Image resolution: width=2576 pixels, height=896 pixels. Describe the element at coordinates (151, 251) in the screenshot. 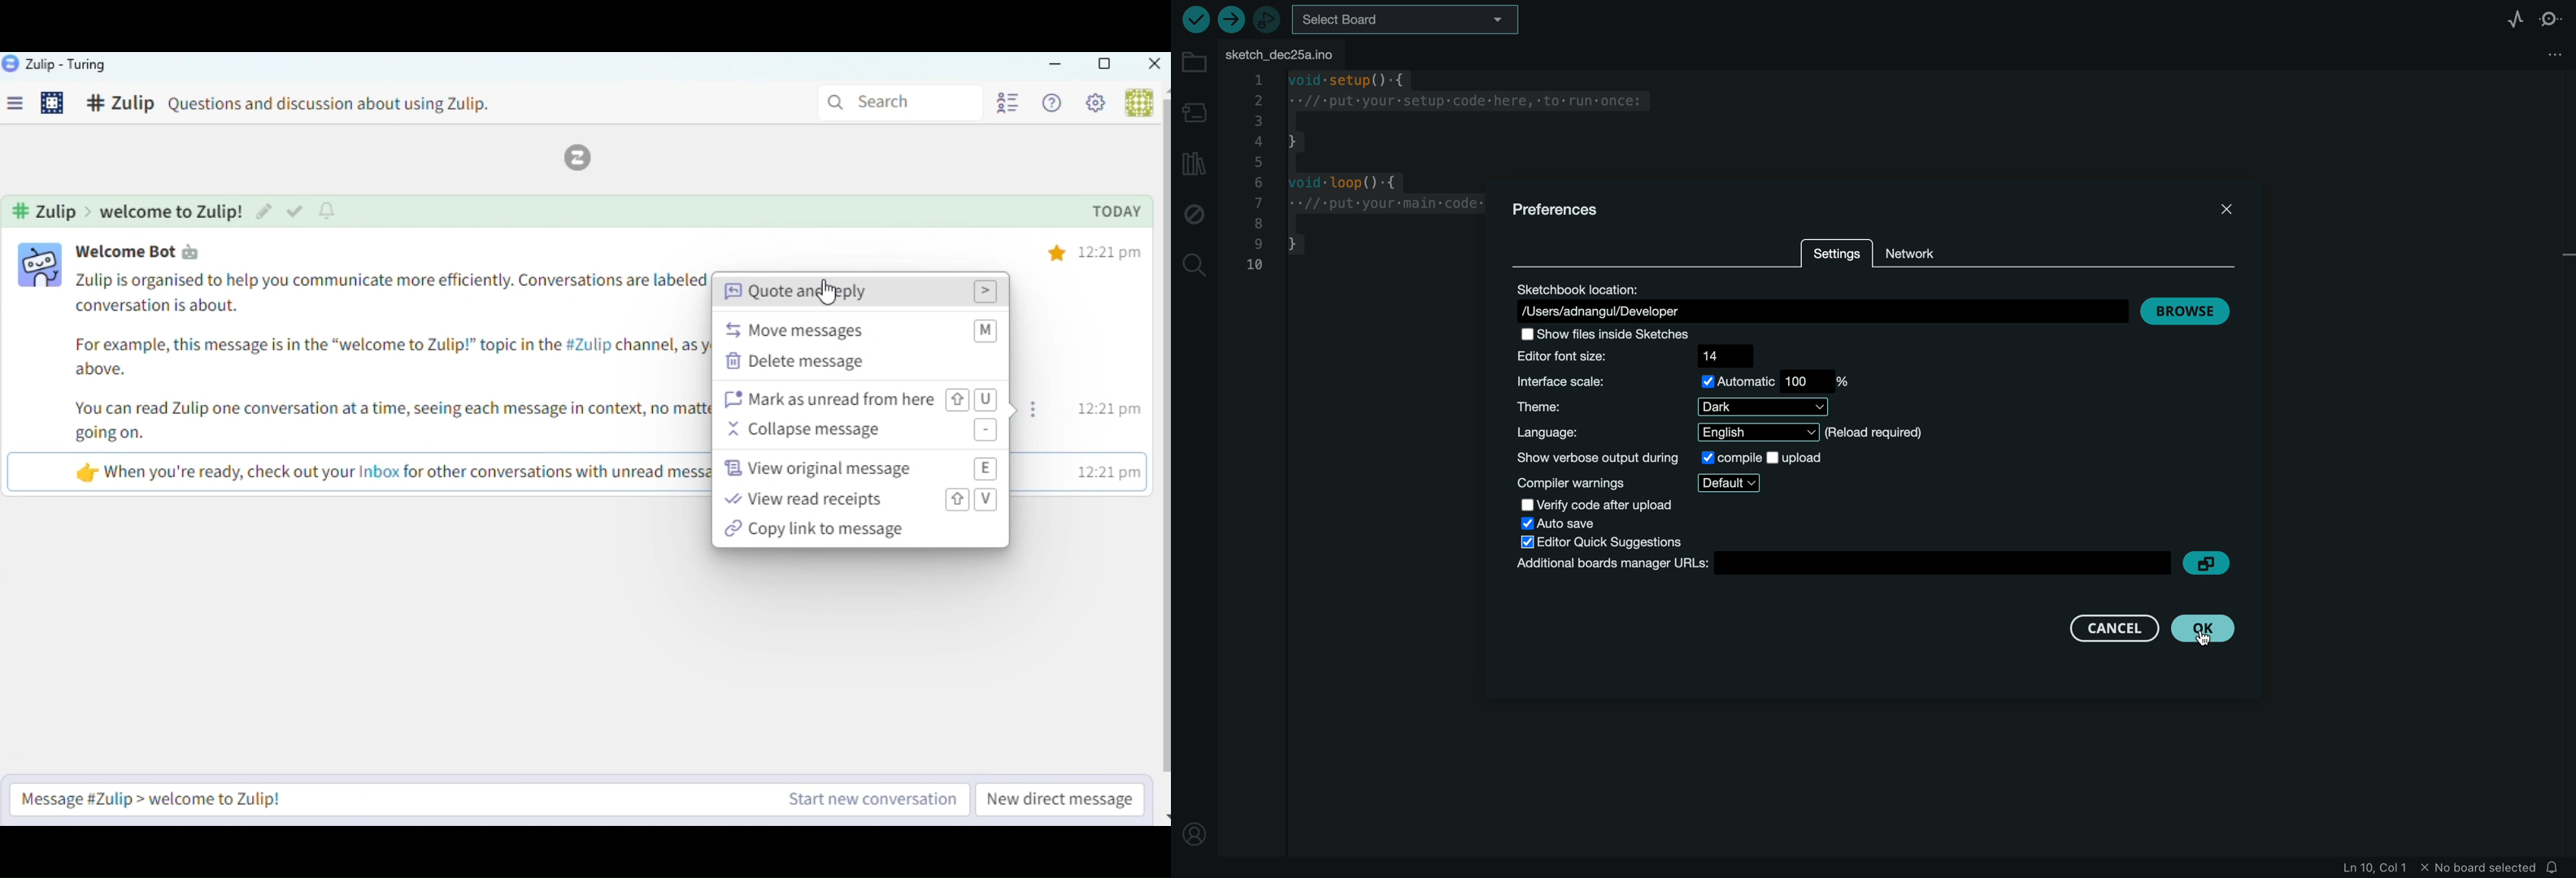

I see `user name` at that location.